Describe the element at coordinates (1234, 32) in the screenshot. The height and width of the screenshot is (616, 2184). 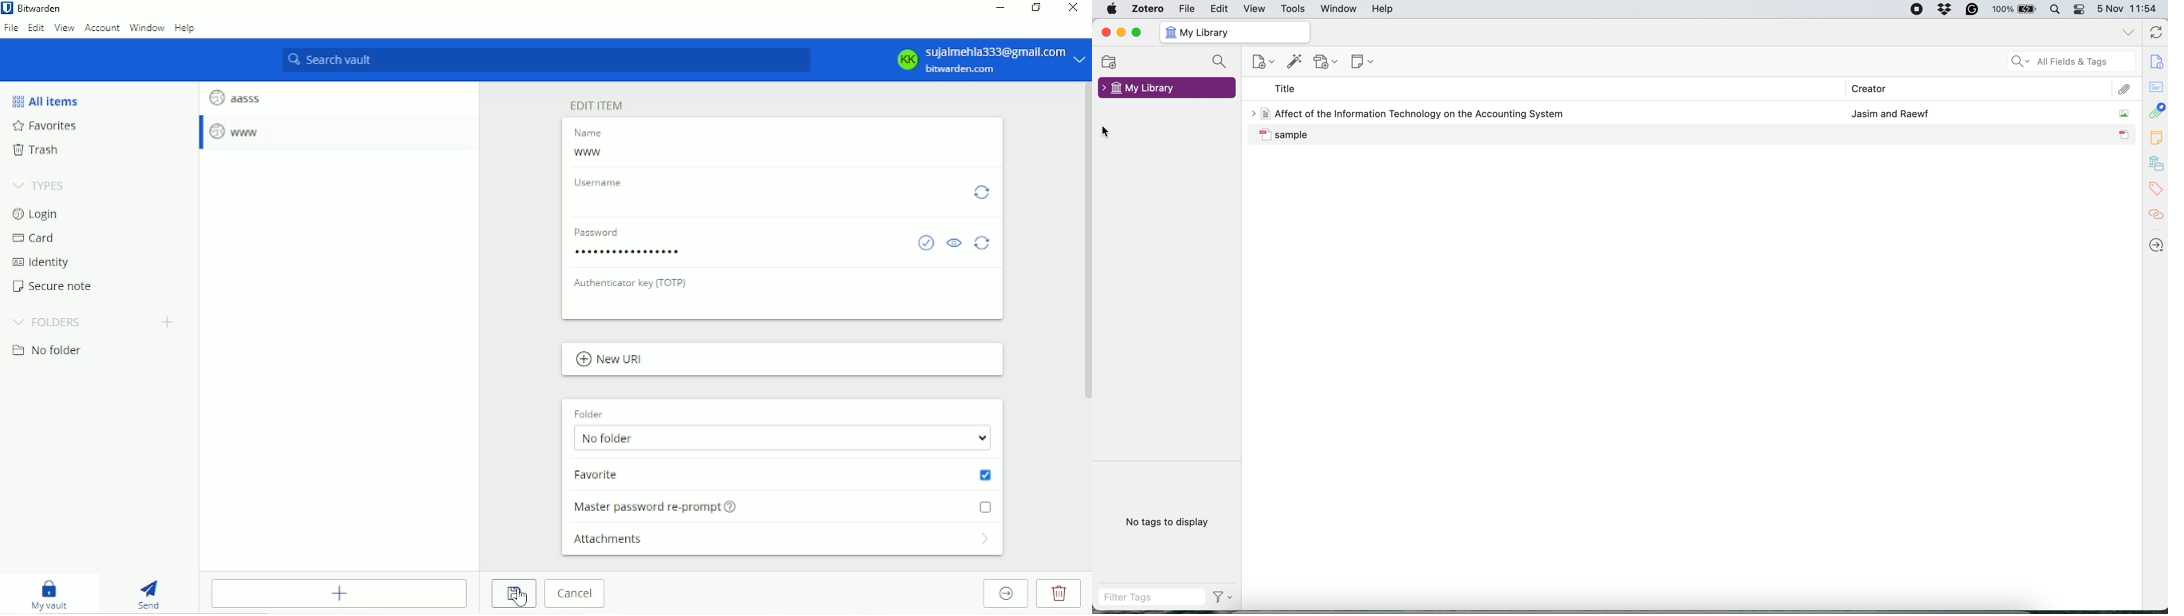
I see `my library` at that location.